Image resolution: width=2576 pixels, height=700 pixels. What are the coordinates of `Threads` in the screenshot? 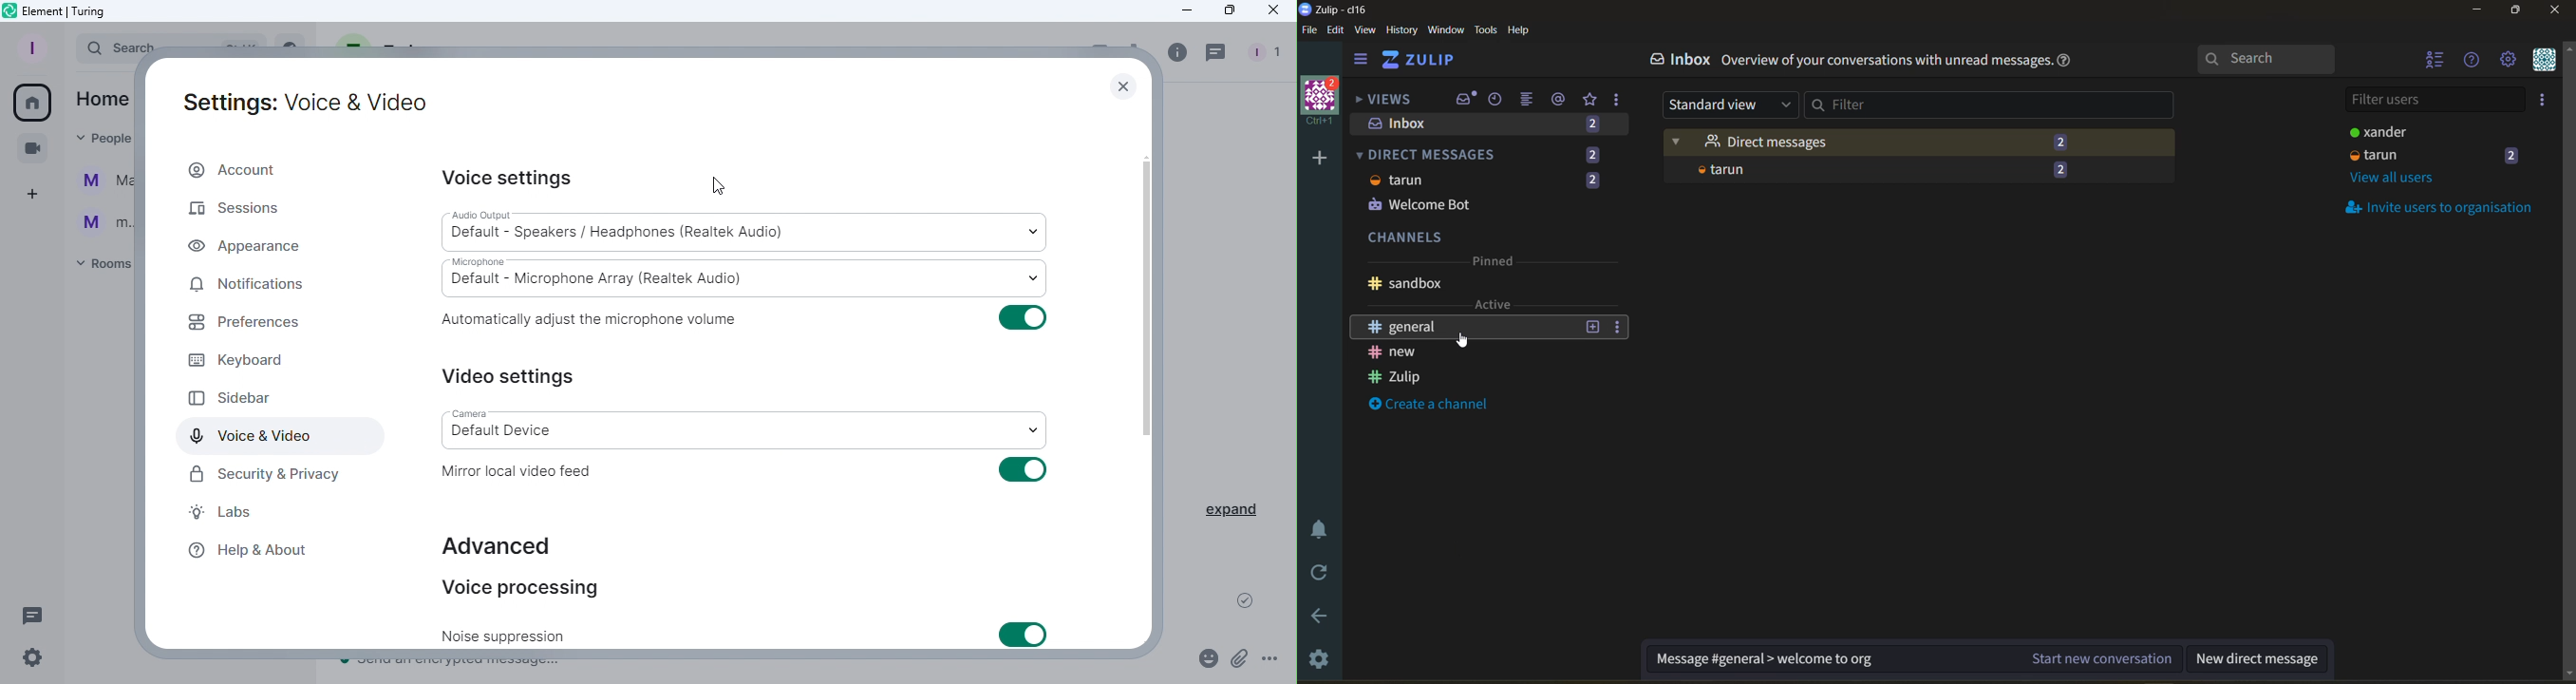 It's located at (35, 615).